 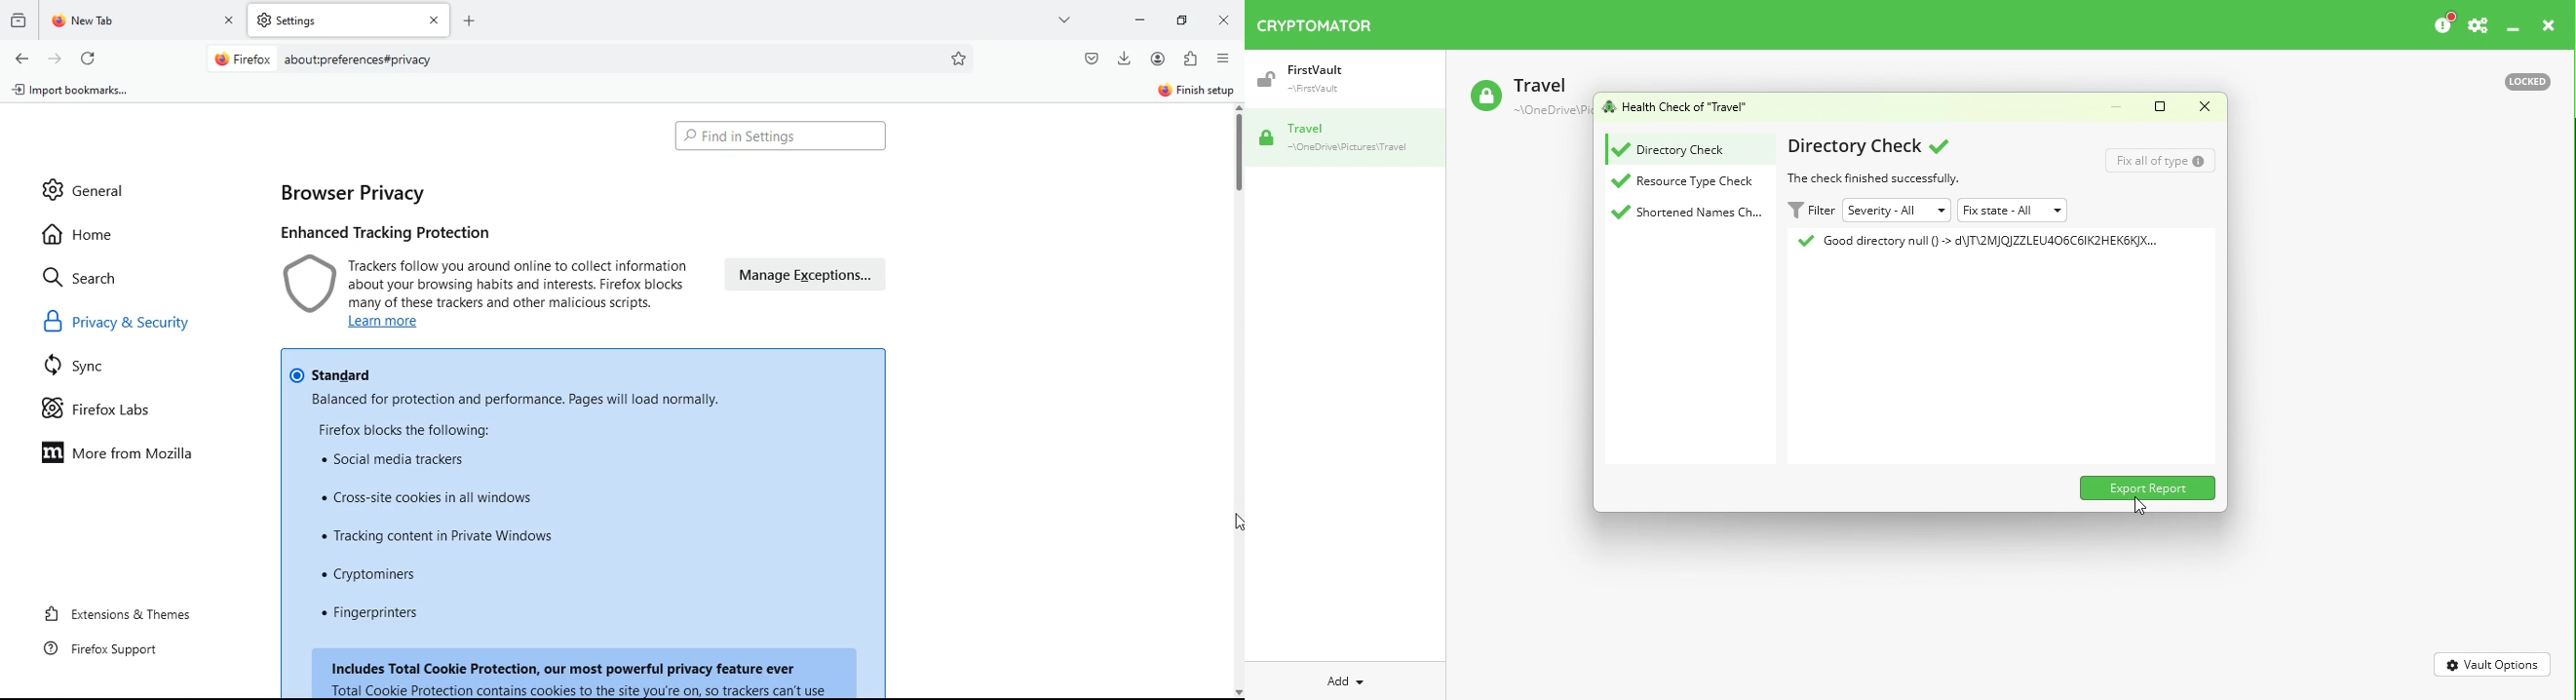 I want to click on more, so click(x=1067, y=19).